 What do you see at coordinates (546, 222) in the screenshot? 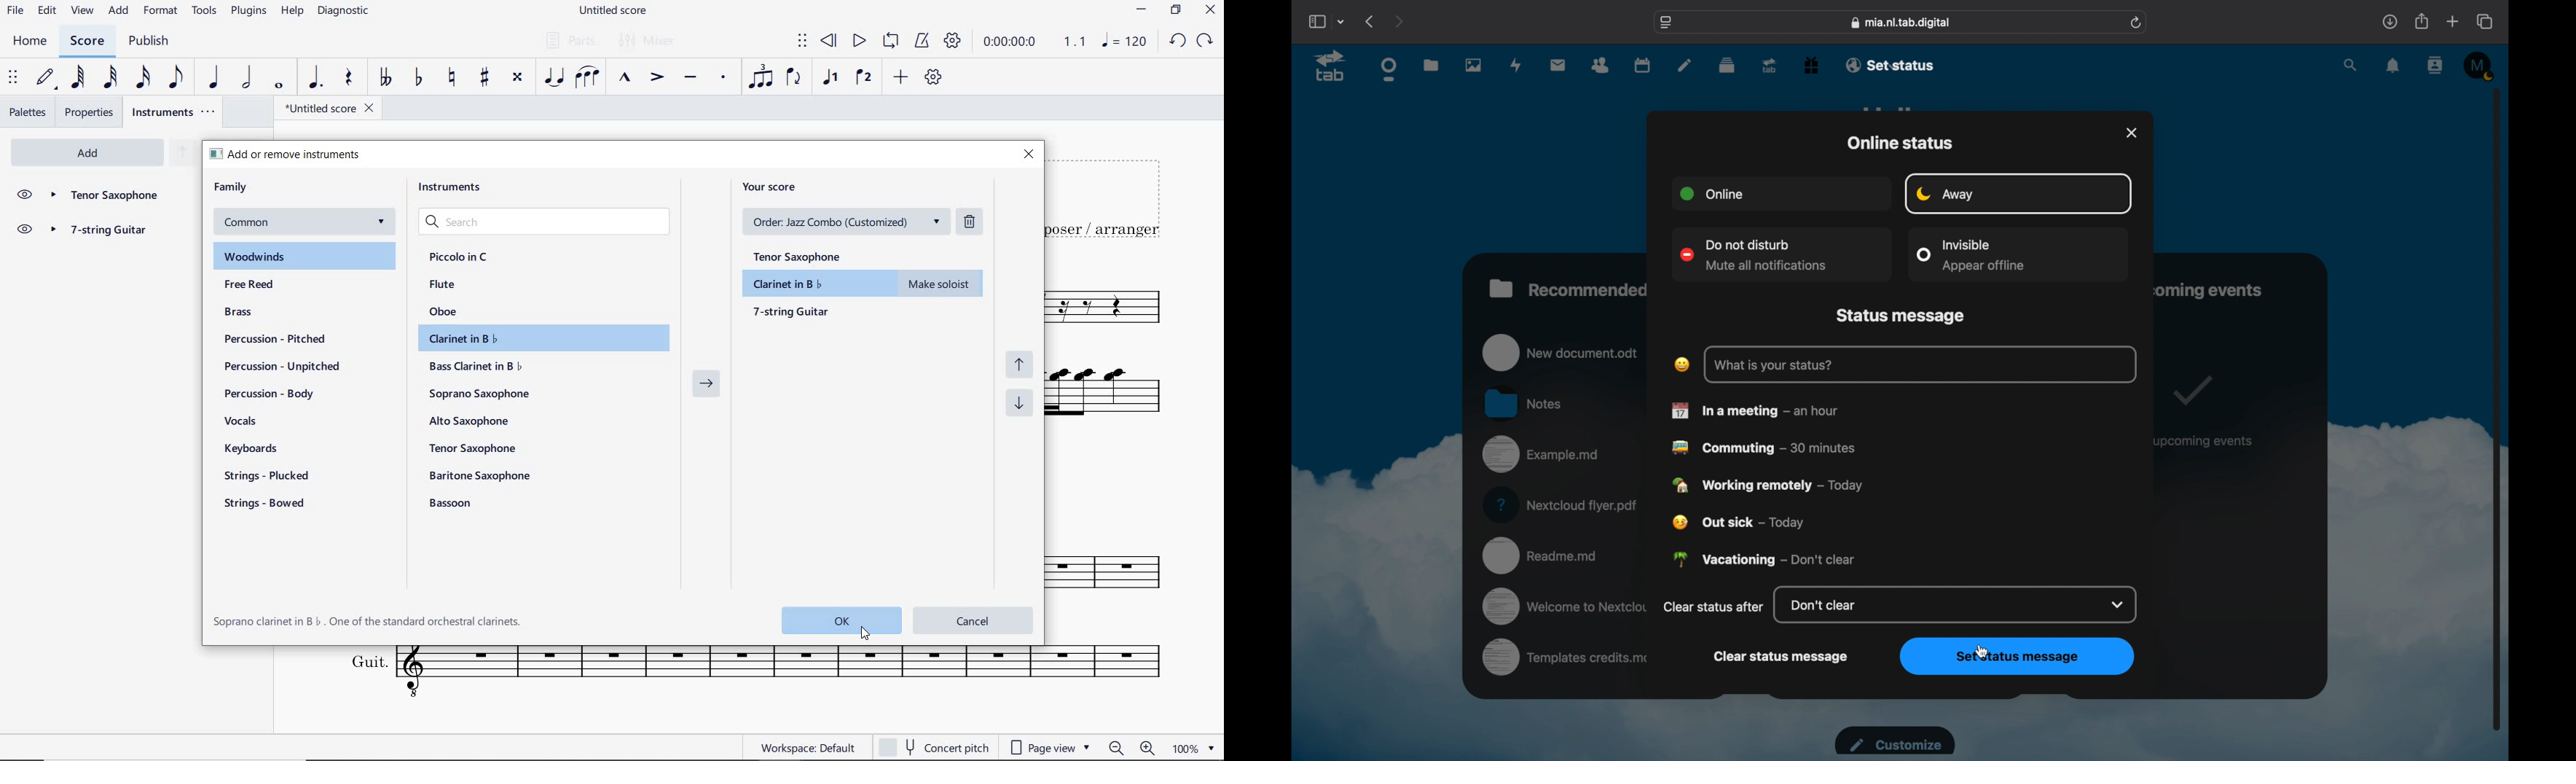
I see `search` at bounding box center [546, 222].